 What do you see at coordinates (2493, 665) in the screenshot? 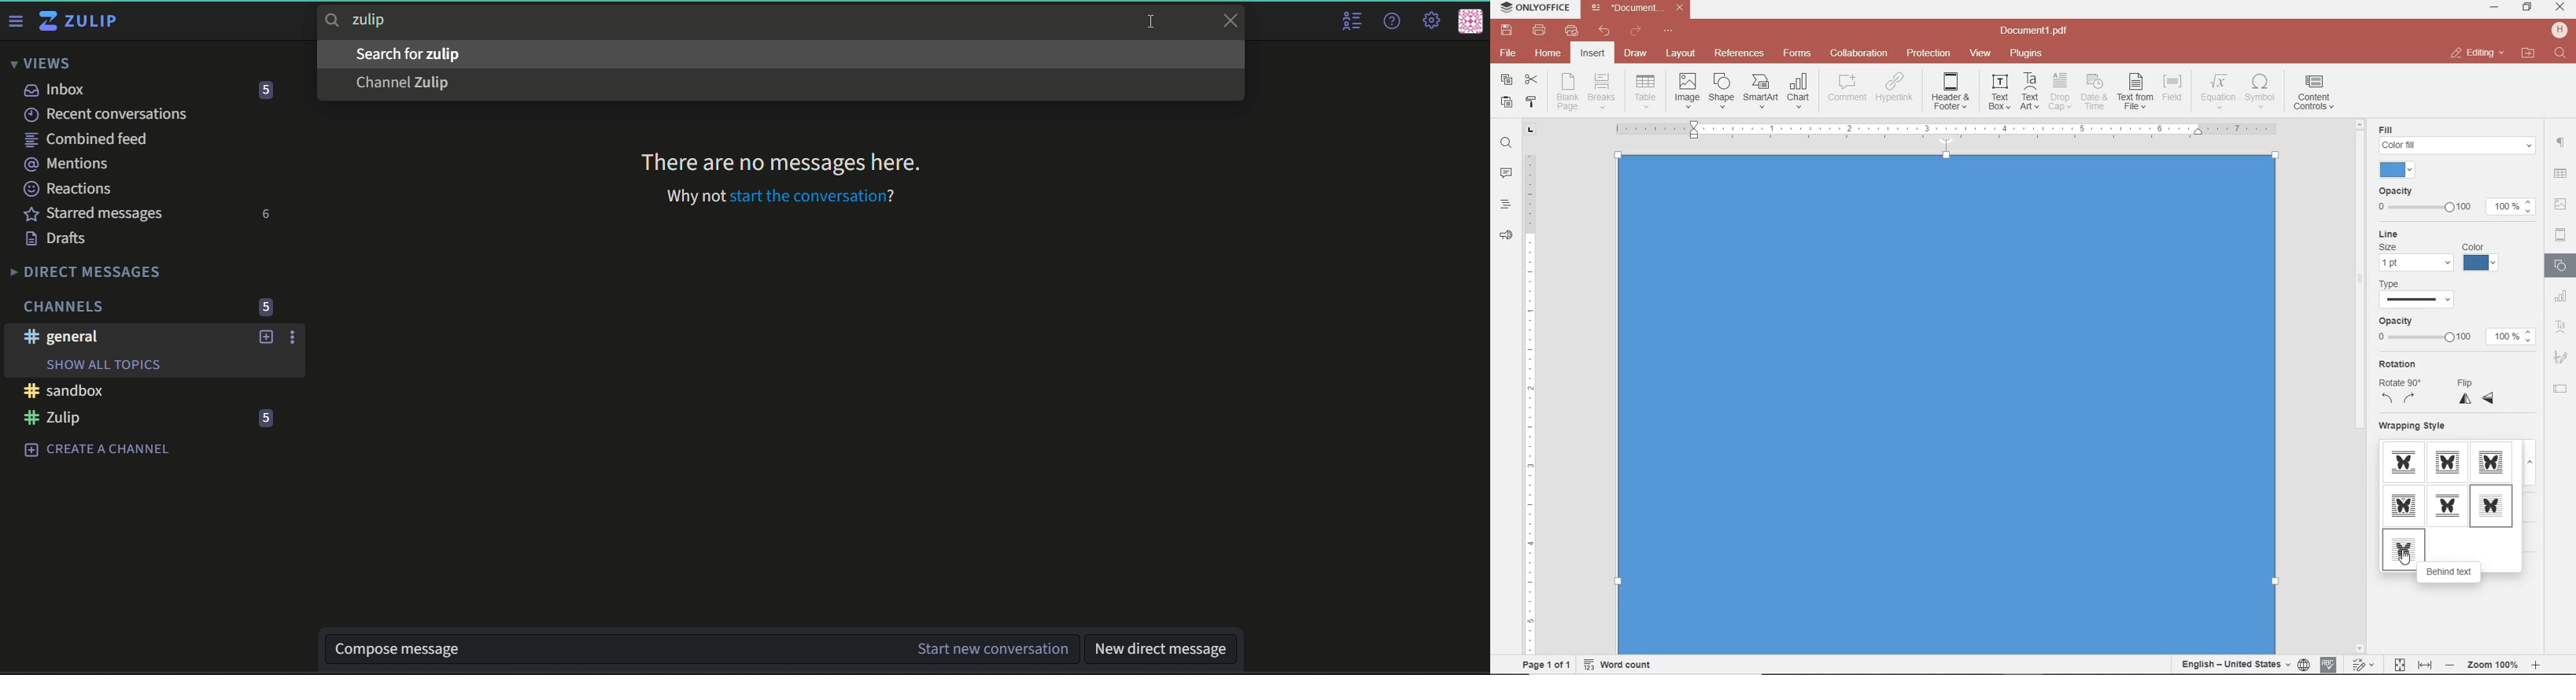
I see `` at bounding box center [2493, 665].